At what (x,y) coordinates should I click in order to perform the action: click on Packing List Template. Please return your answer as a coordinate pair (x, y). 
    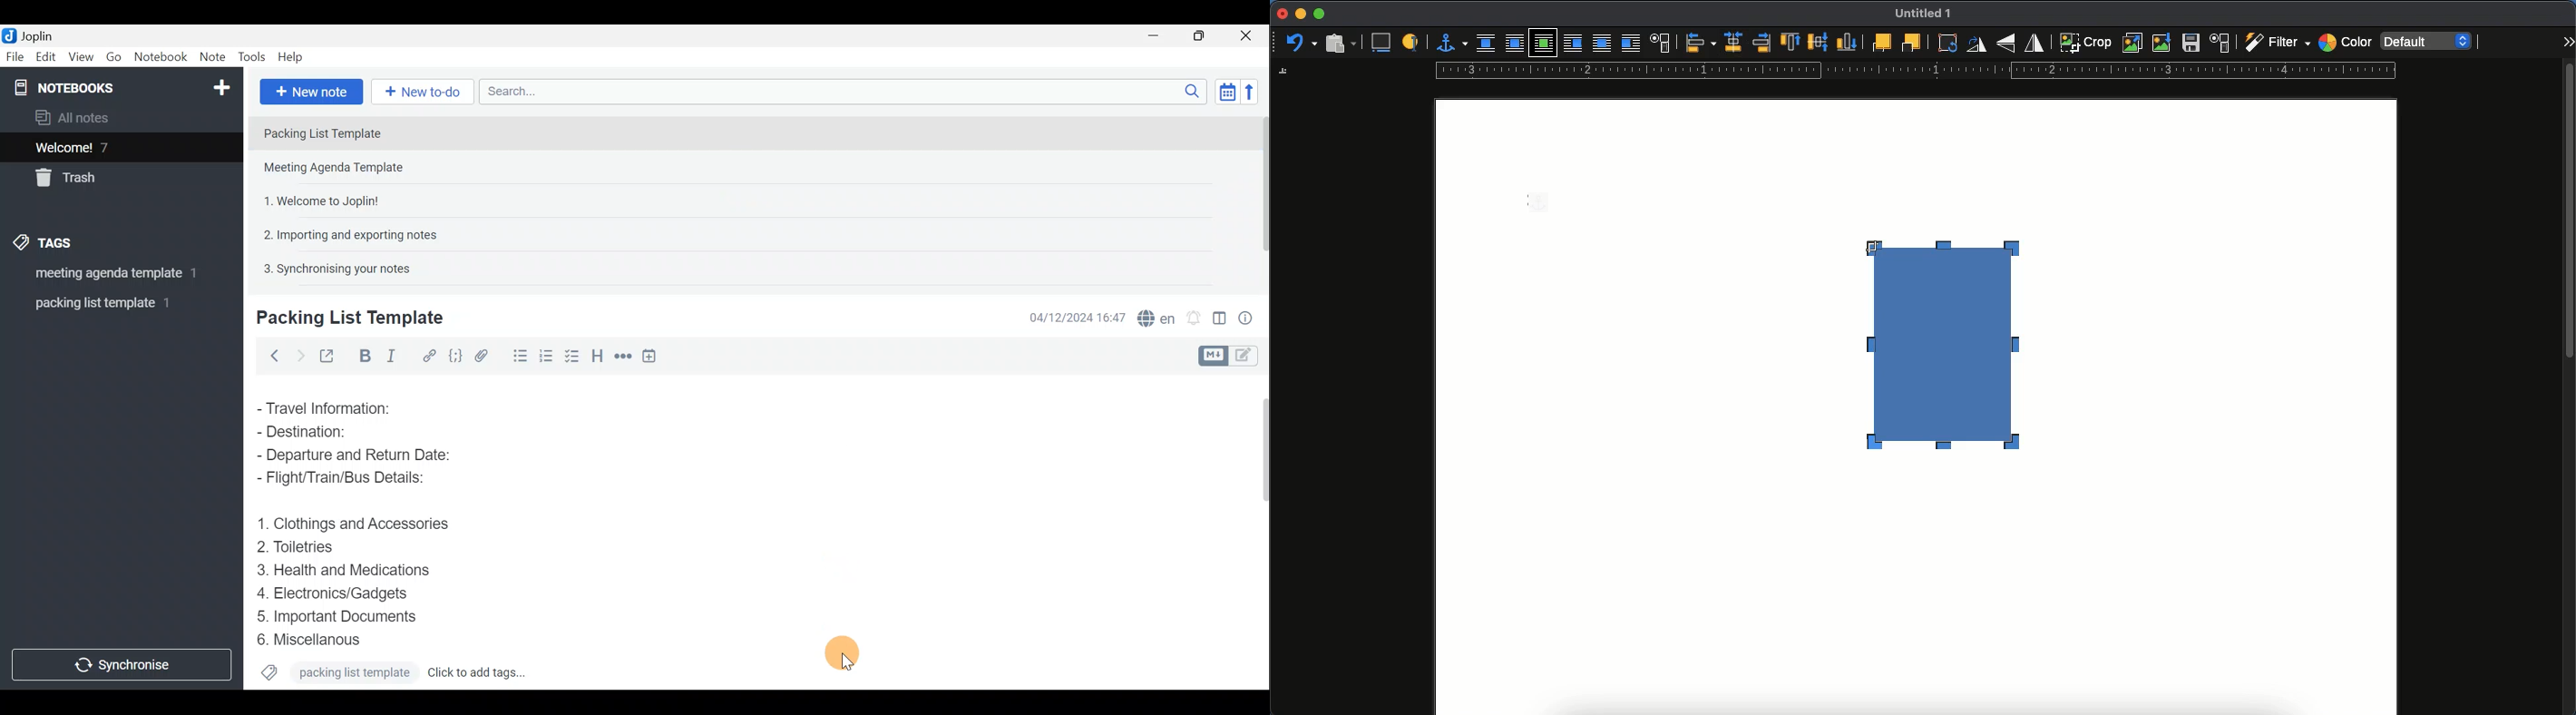
    Looking at the image, I should click on (341, 132).